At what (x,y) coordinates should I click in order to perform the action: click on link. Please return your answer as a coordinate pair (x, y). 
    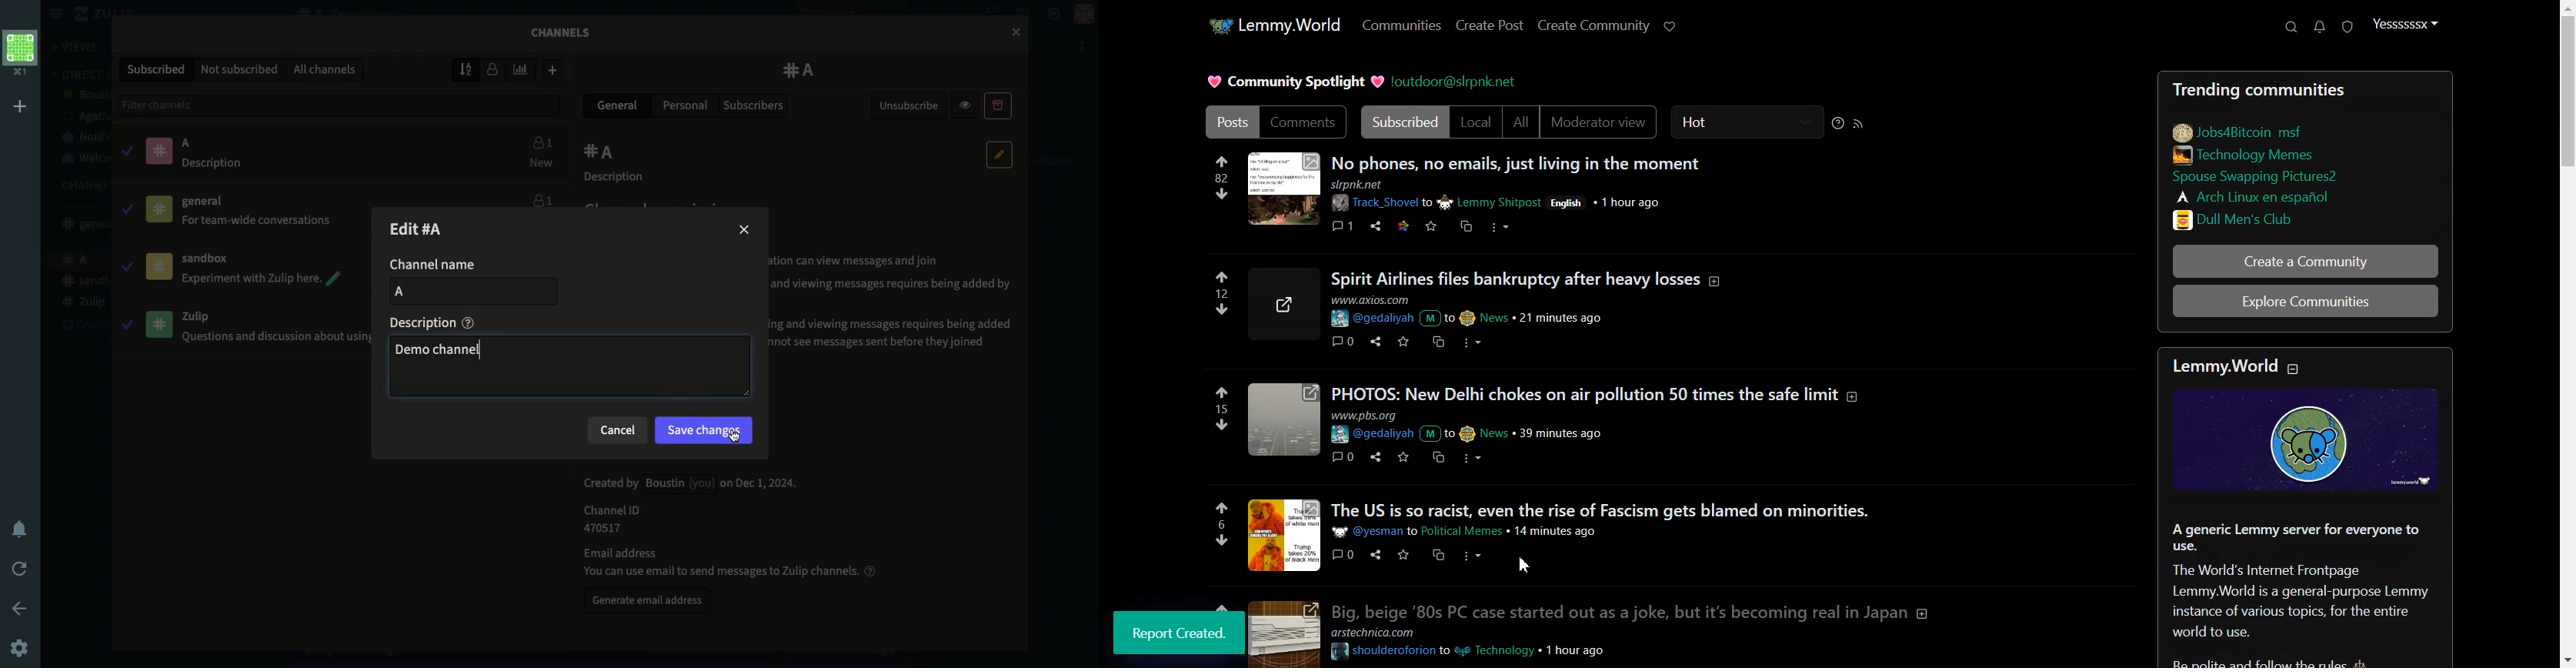
    Looking at the image, I should click on (2240, 130).